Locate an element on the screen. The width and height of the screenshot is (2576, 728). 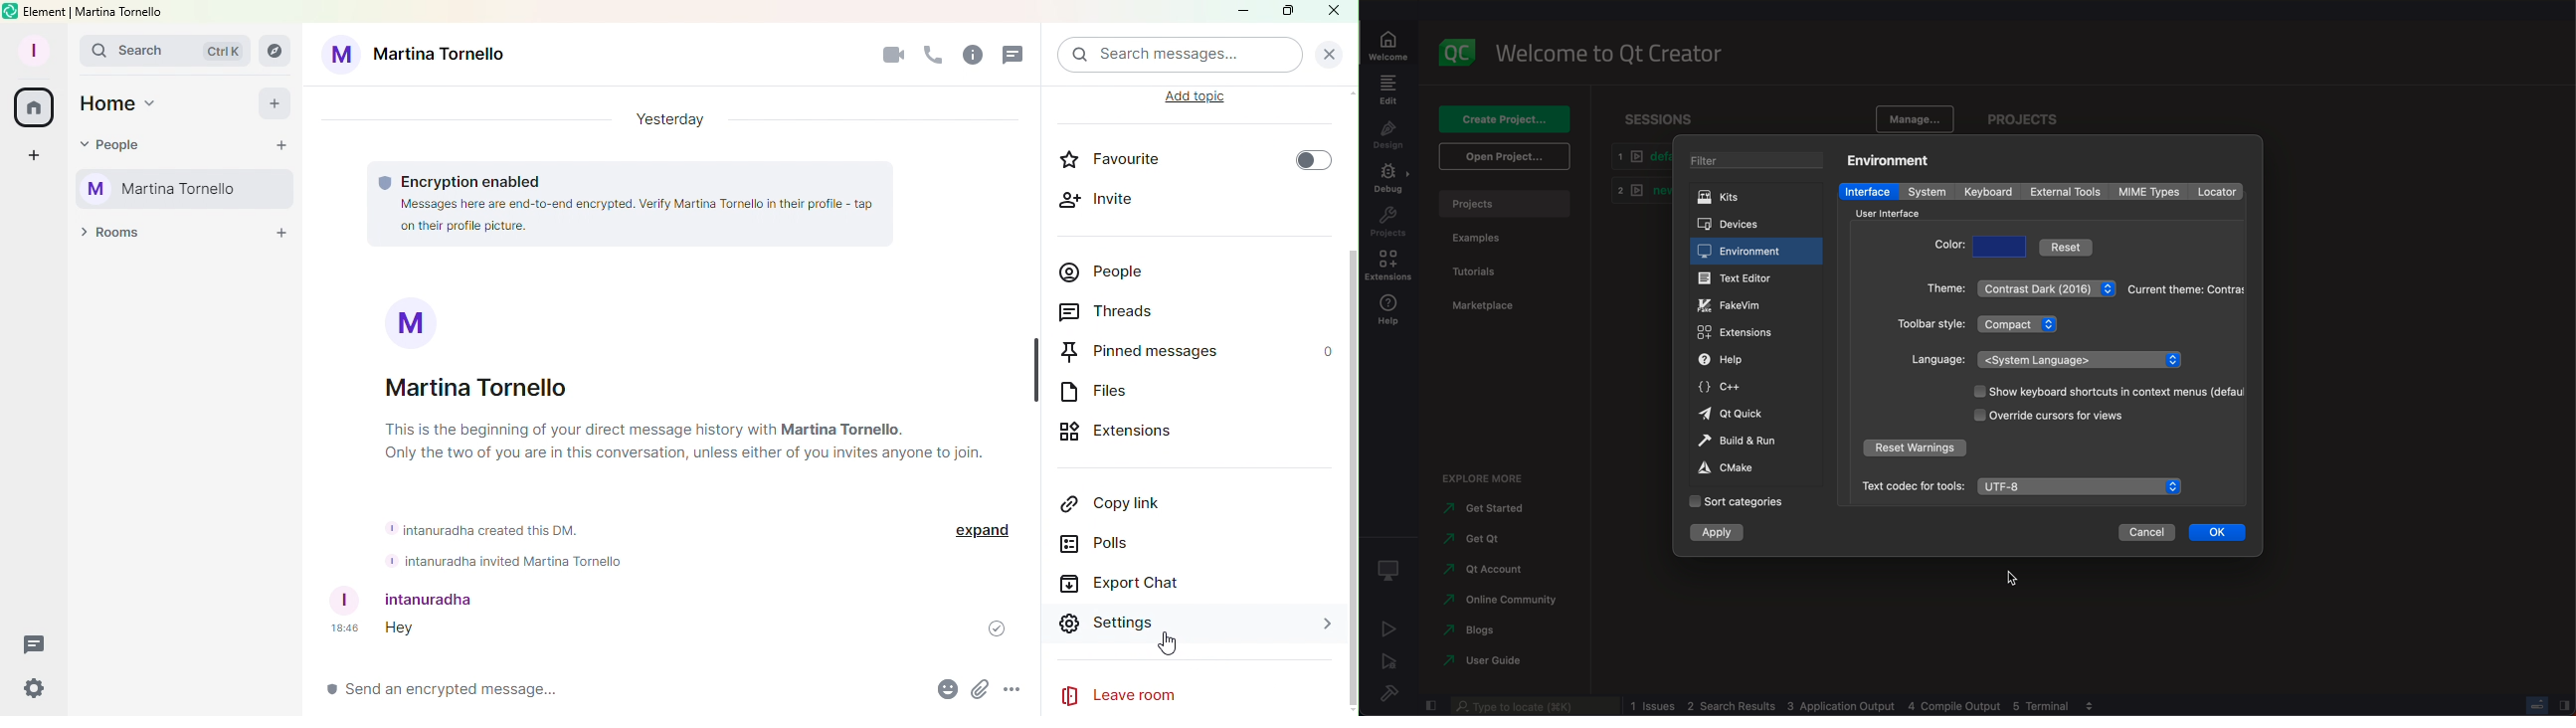
People is located at coordinates (121, 146).